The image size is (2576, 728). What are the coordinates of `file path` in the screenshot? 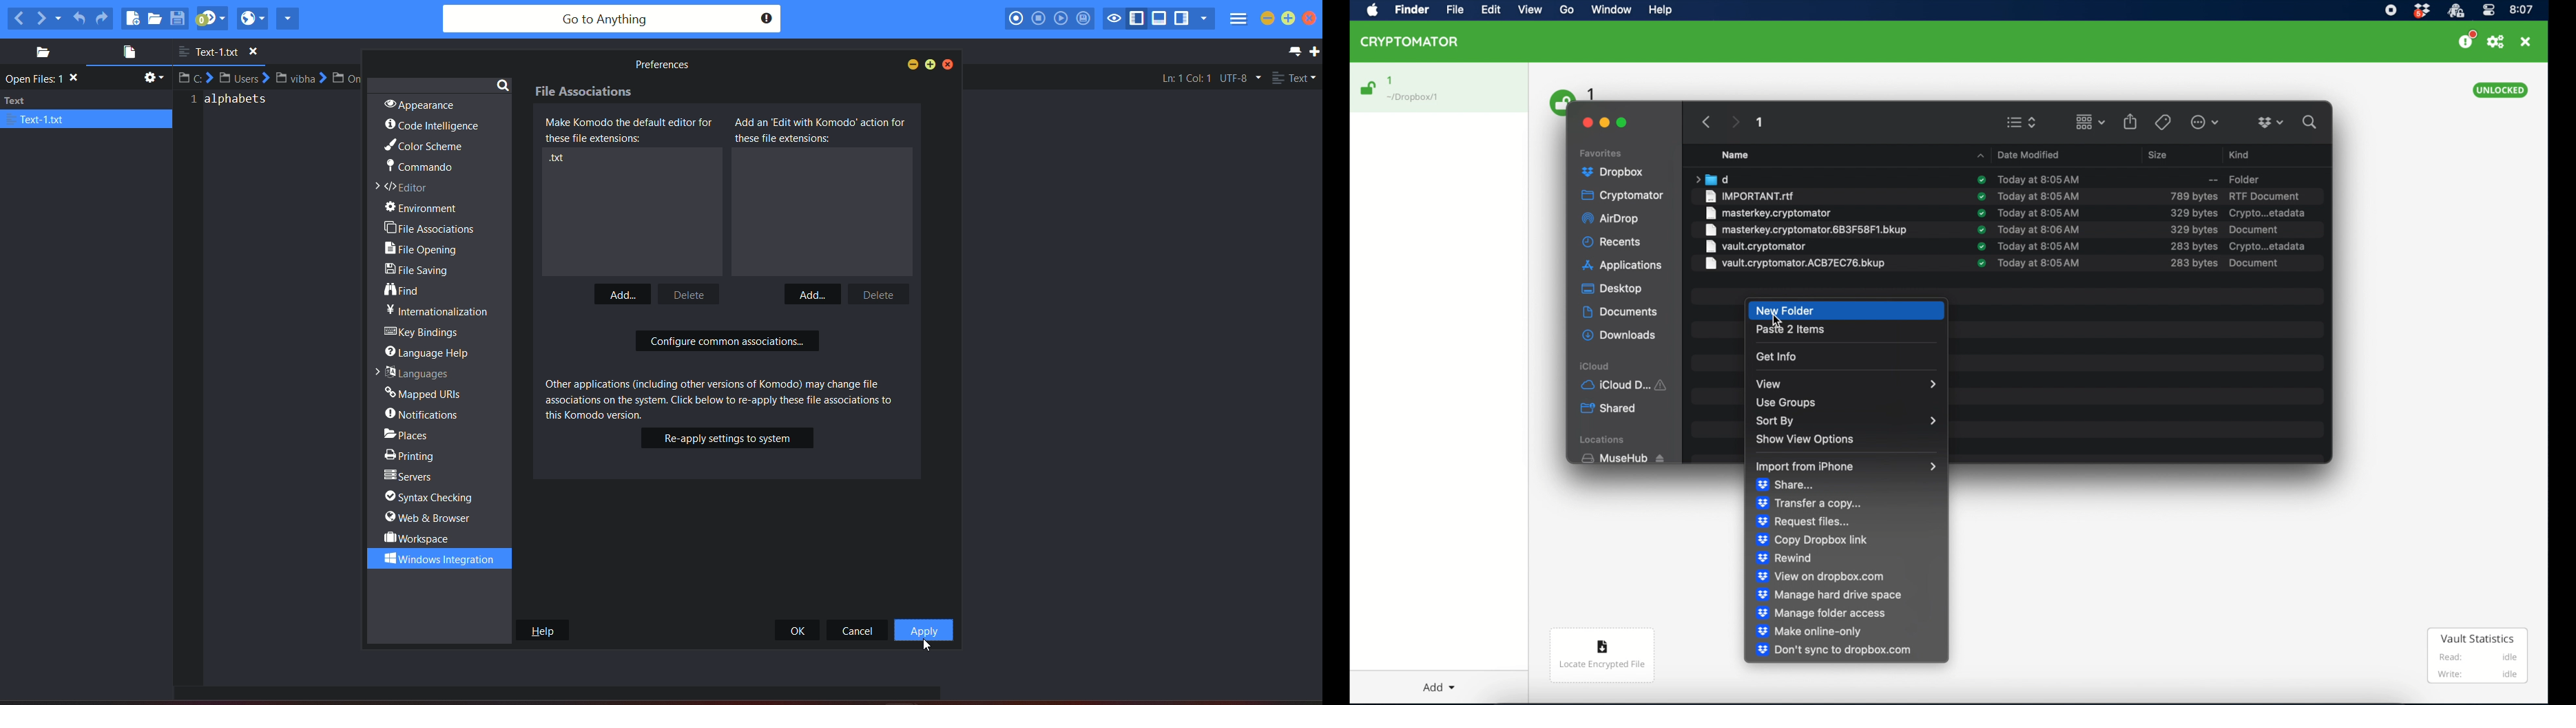 It's located at (272, 78).